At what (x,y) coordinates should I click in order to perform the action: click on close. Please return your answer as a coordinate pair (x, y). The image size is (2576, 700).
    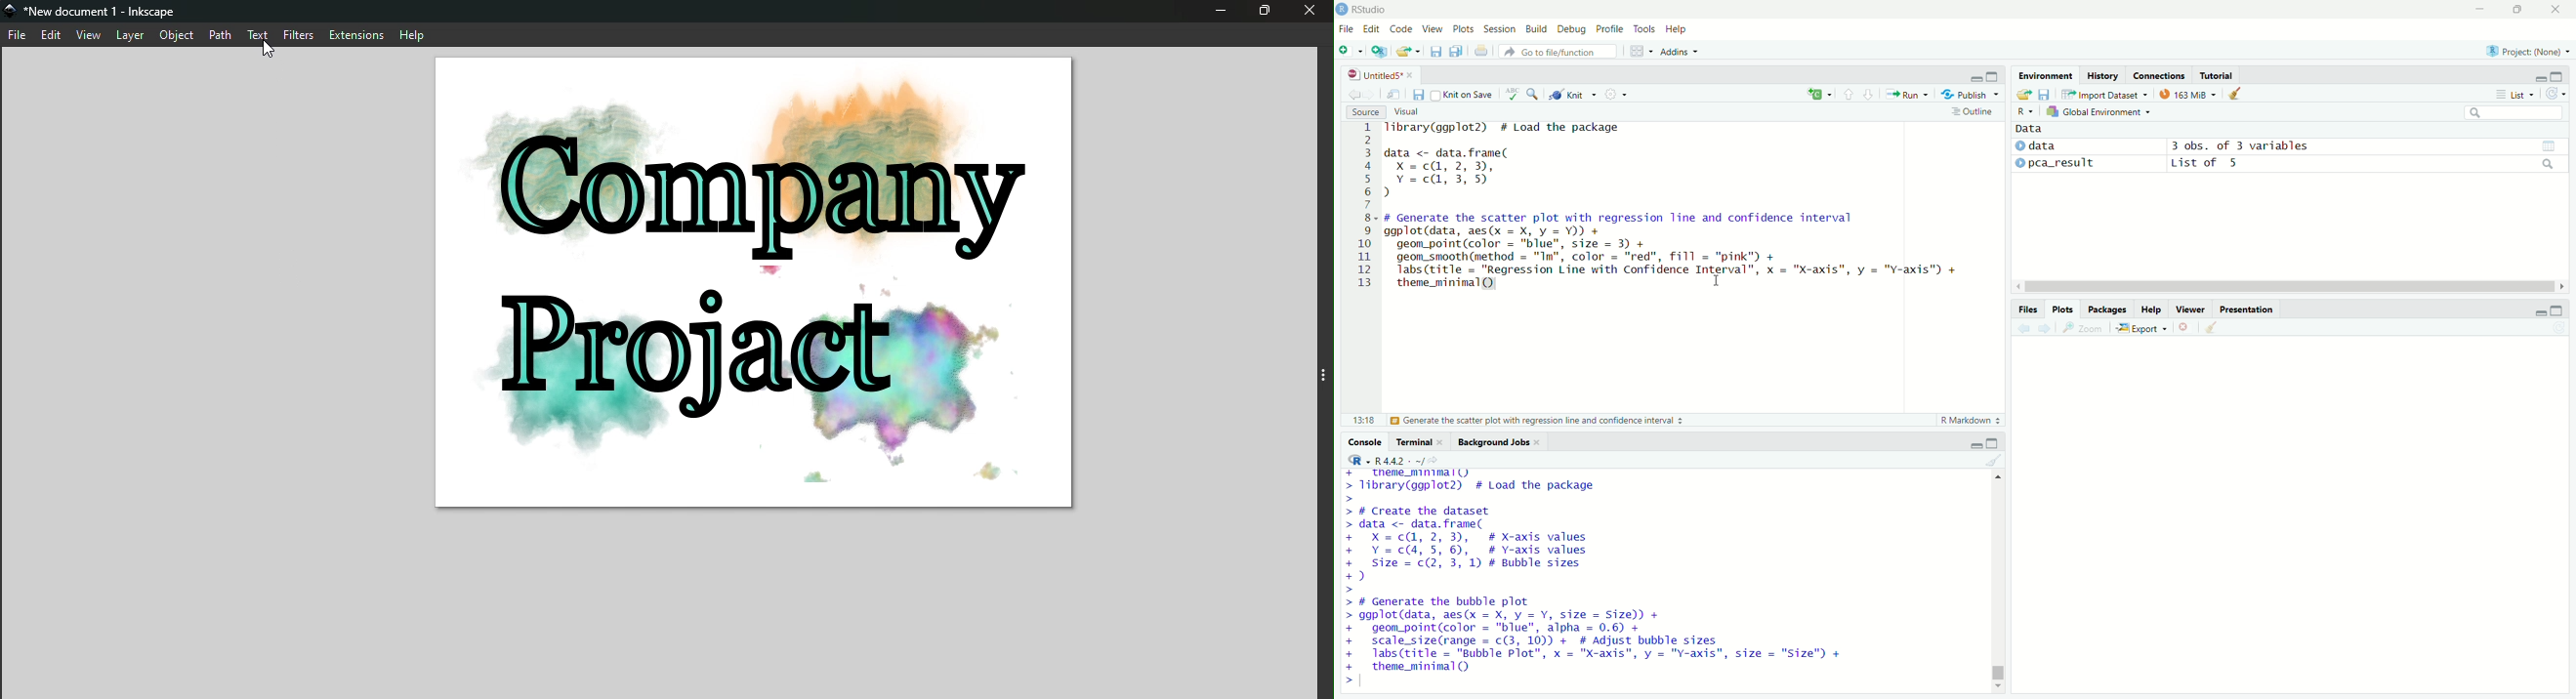
    Looking at the image, I should click on (2557, 10).